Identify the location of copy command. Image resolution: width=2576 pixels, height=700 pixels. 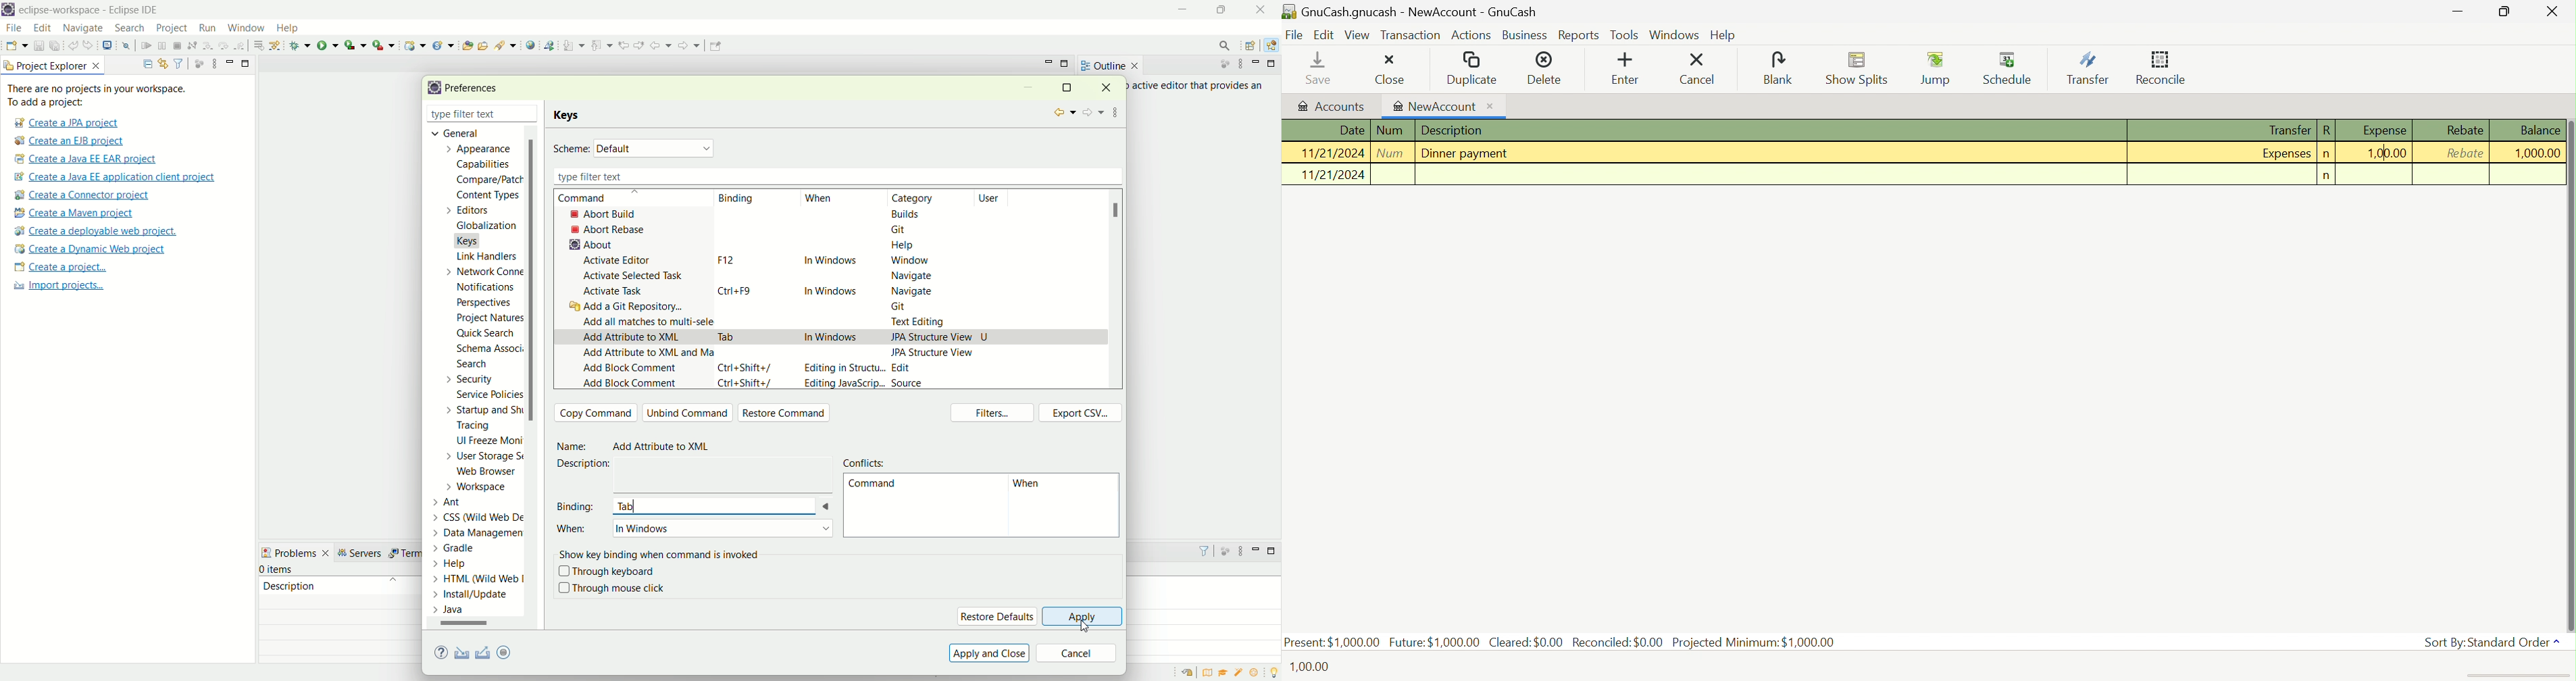
(596, 413).